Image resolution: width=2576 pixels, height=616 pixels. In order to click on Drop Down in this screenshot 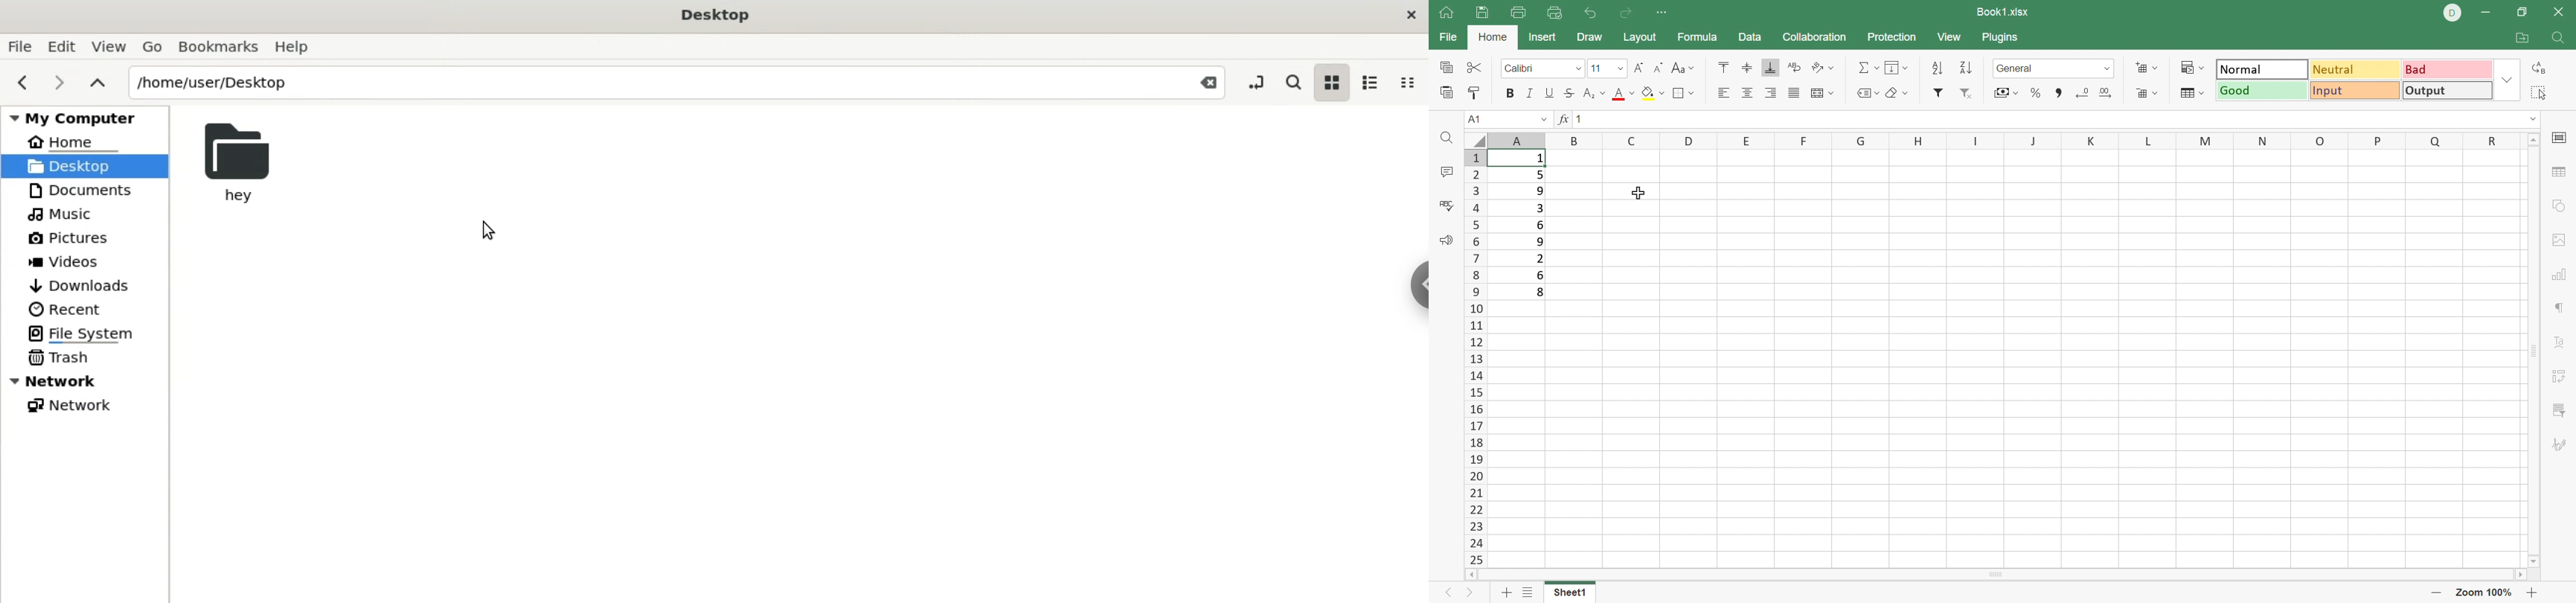, I will do `click(2106, 70)`.